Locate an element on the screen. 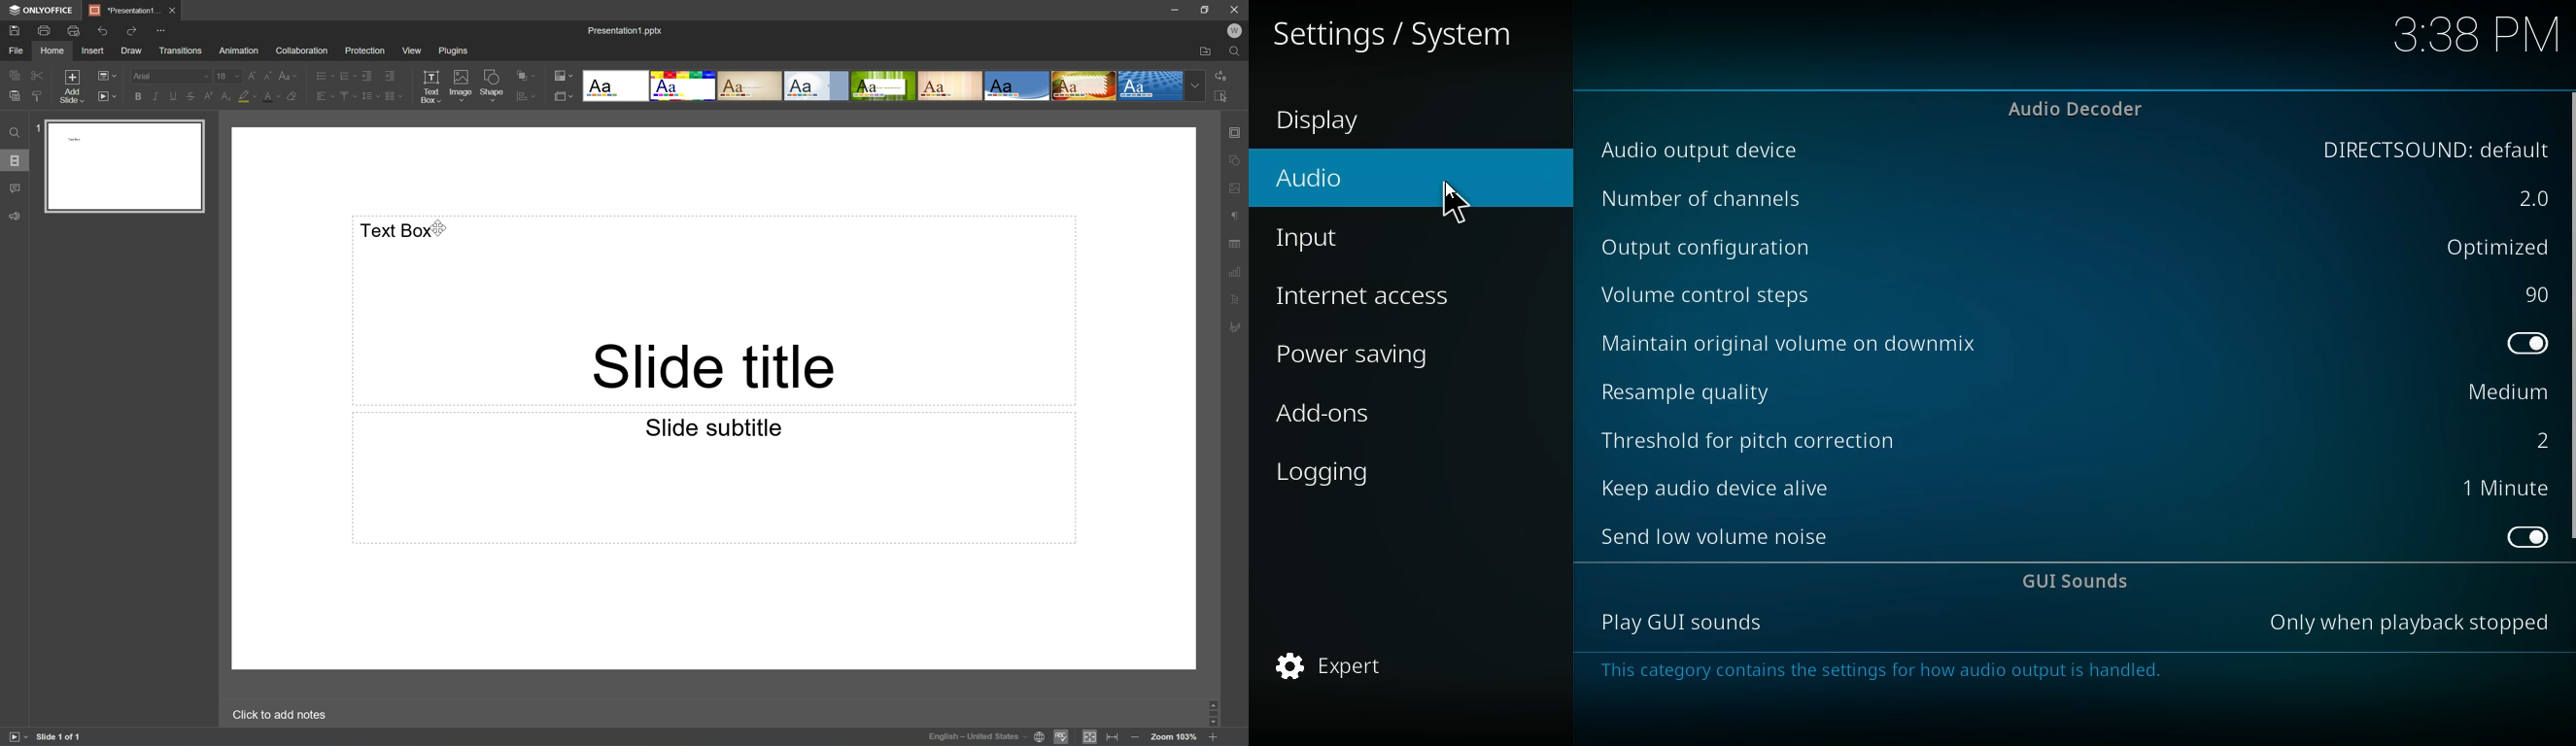 This screenshot has height=756, width=2576. 3:38 pm is located at coordinates (2481, 41).